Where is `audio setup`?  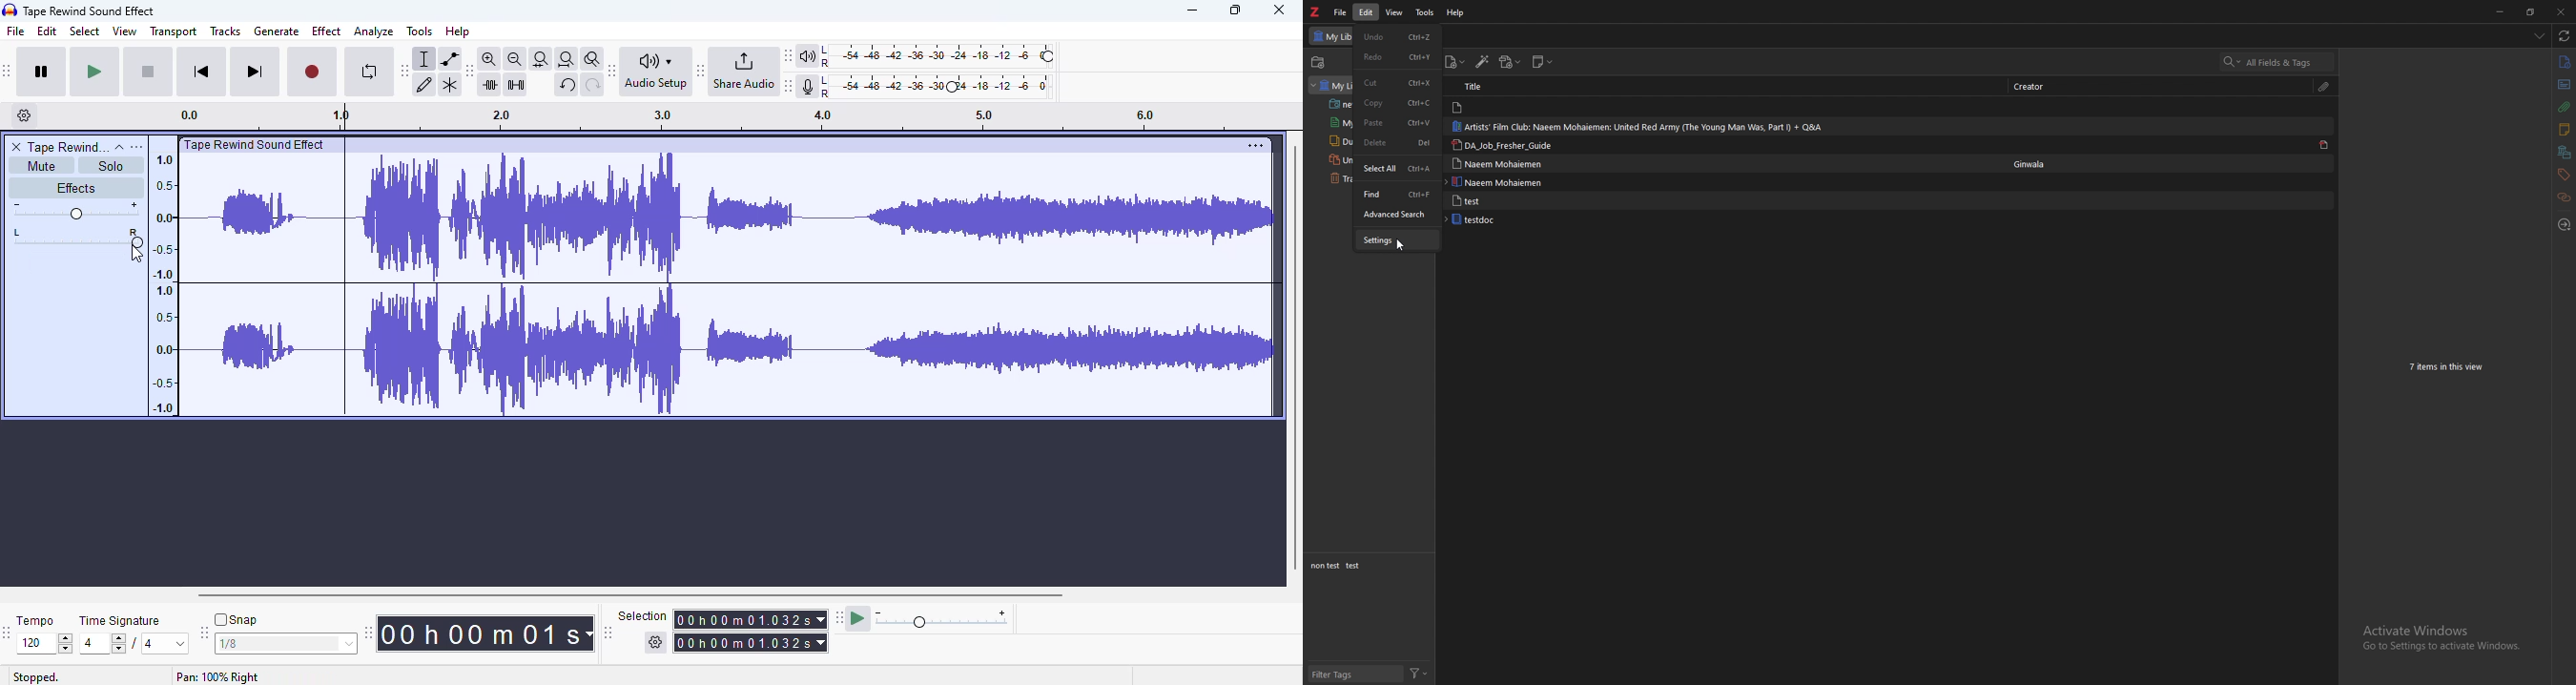 audio setup is located at coordinates (659, 72).